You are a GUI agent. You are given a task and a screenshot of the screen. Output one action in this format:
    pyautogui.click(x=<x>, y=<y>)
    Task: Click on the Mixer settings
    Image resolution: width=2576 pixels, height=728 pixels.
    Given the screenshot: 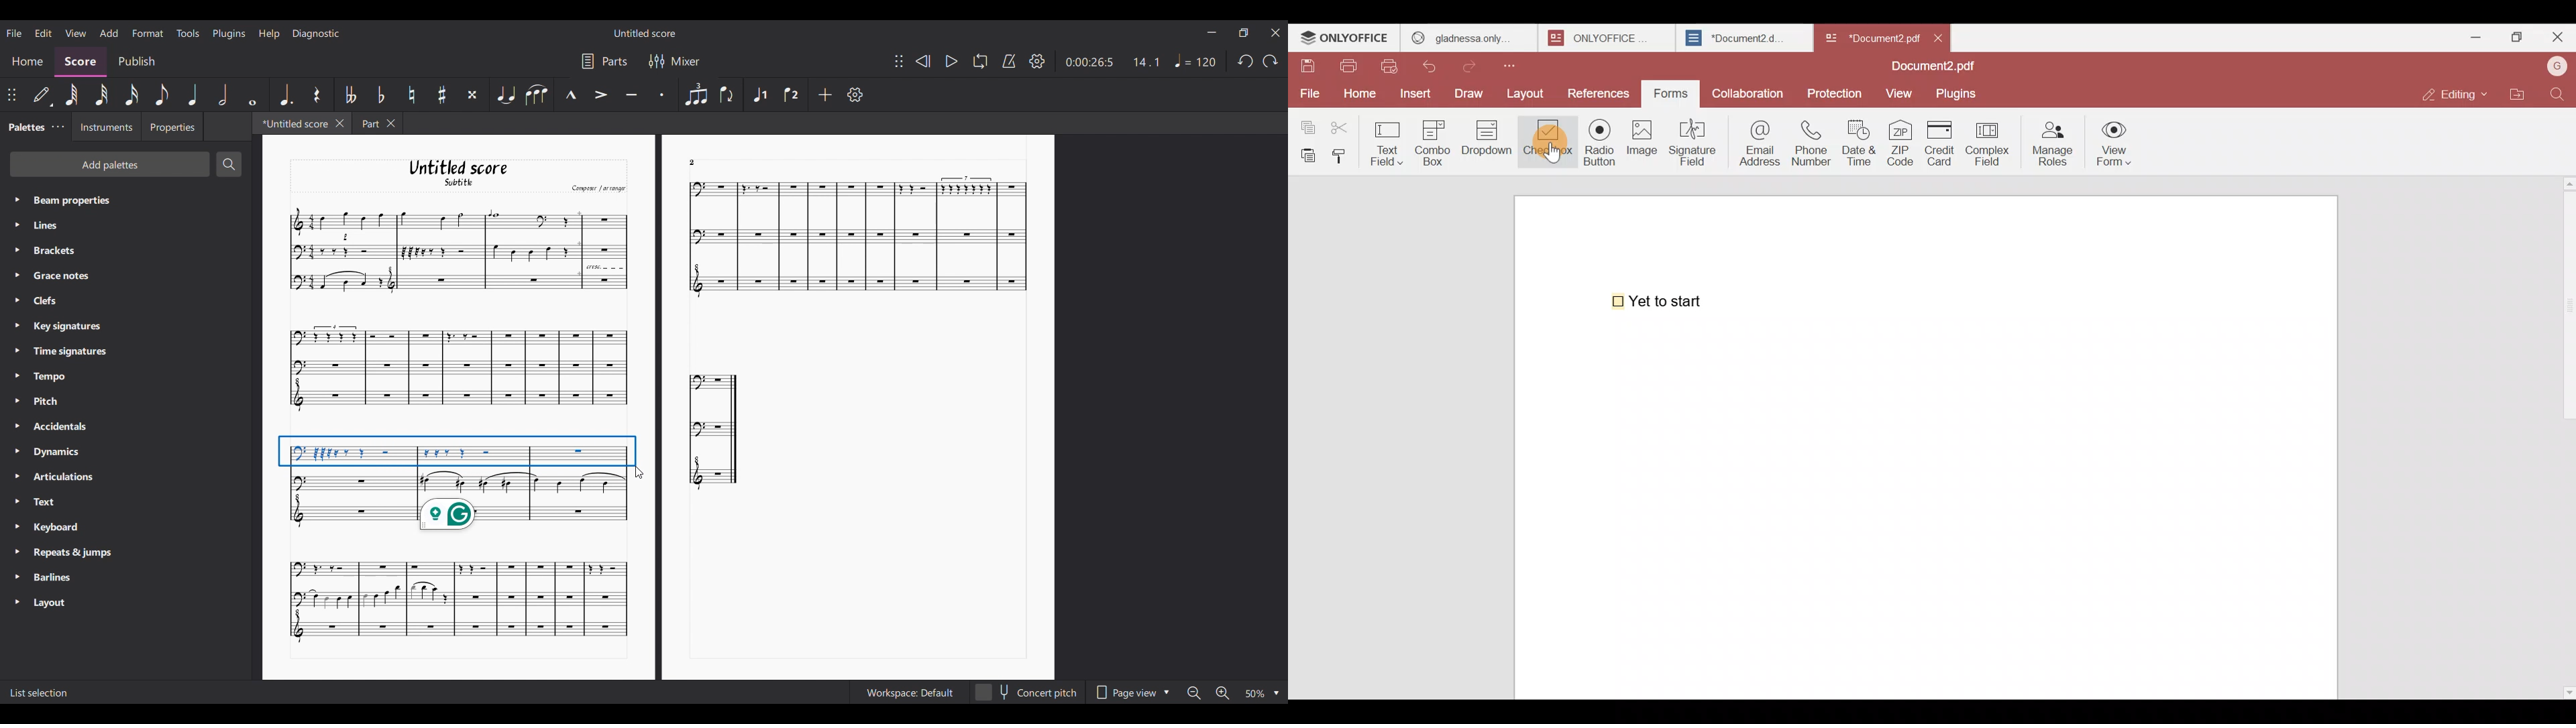 What is the action you would take?
    pyautogui.click(x=676, y=61)
    